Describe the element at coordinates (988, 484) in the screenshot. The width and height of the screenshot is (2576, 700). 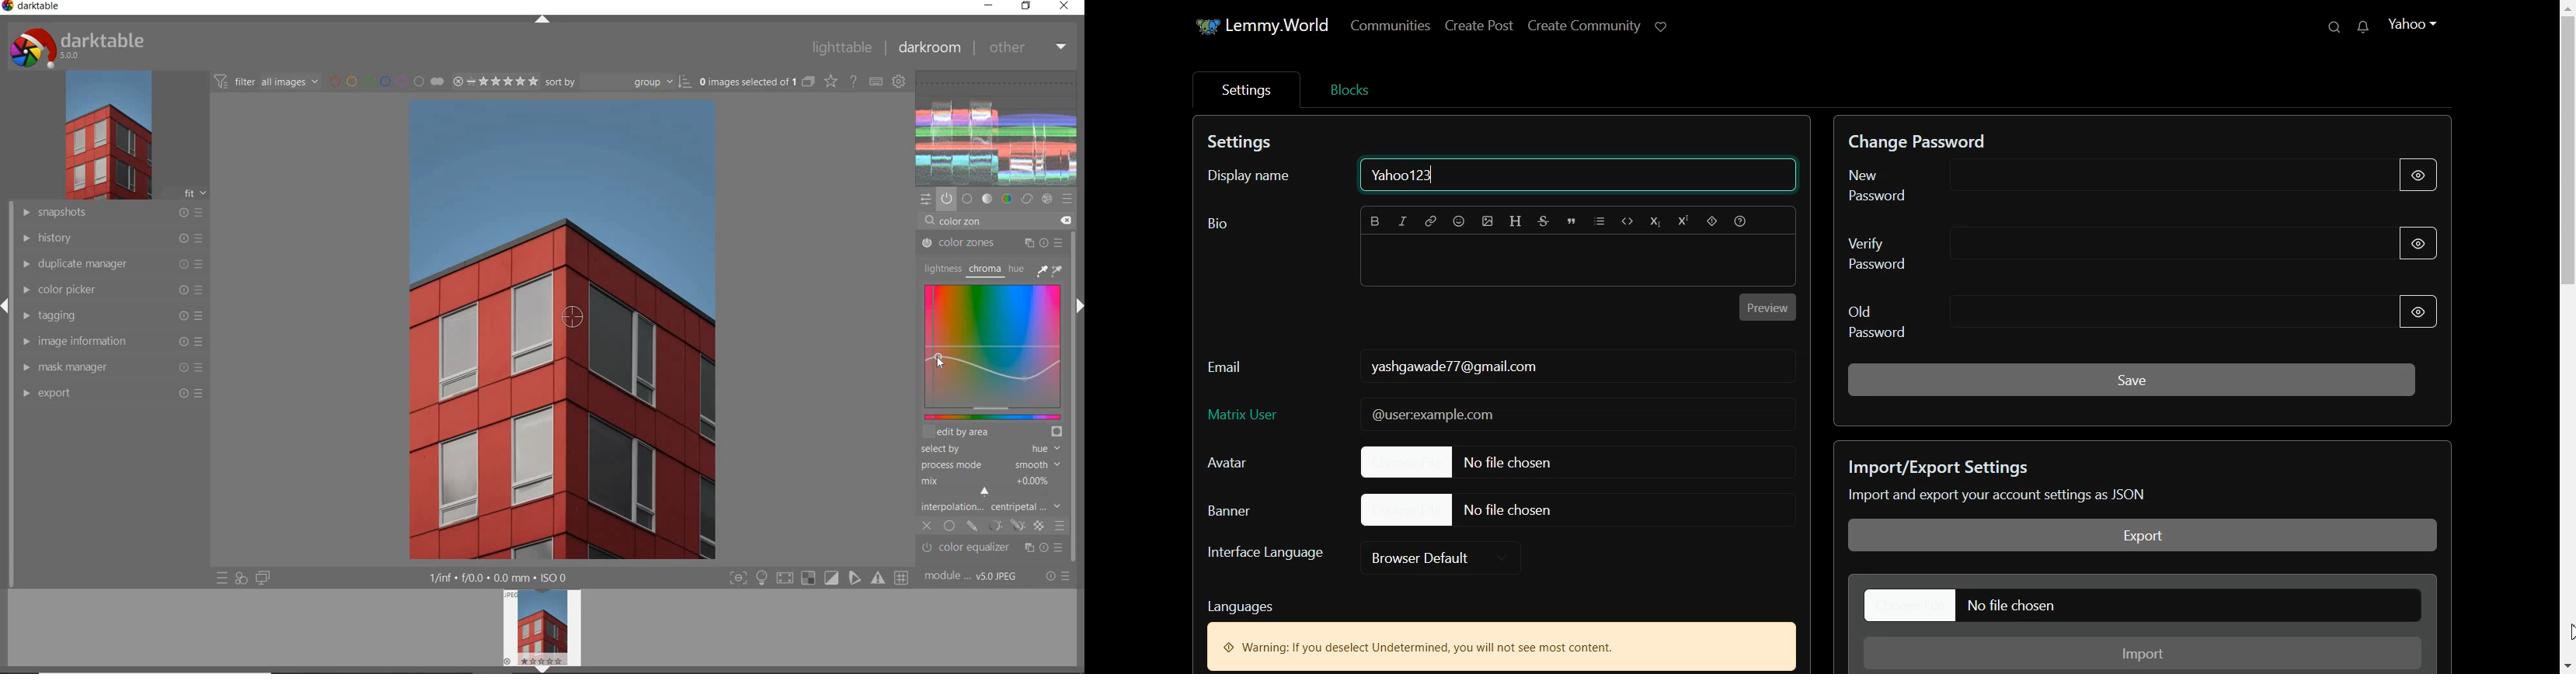
I see `MIX` at that location.